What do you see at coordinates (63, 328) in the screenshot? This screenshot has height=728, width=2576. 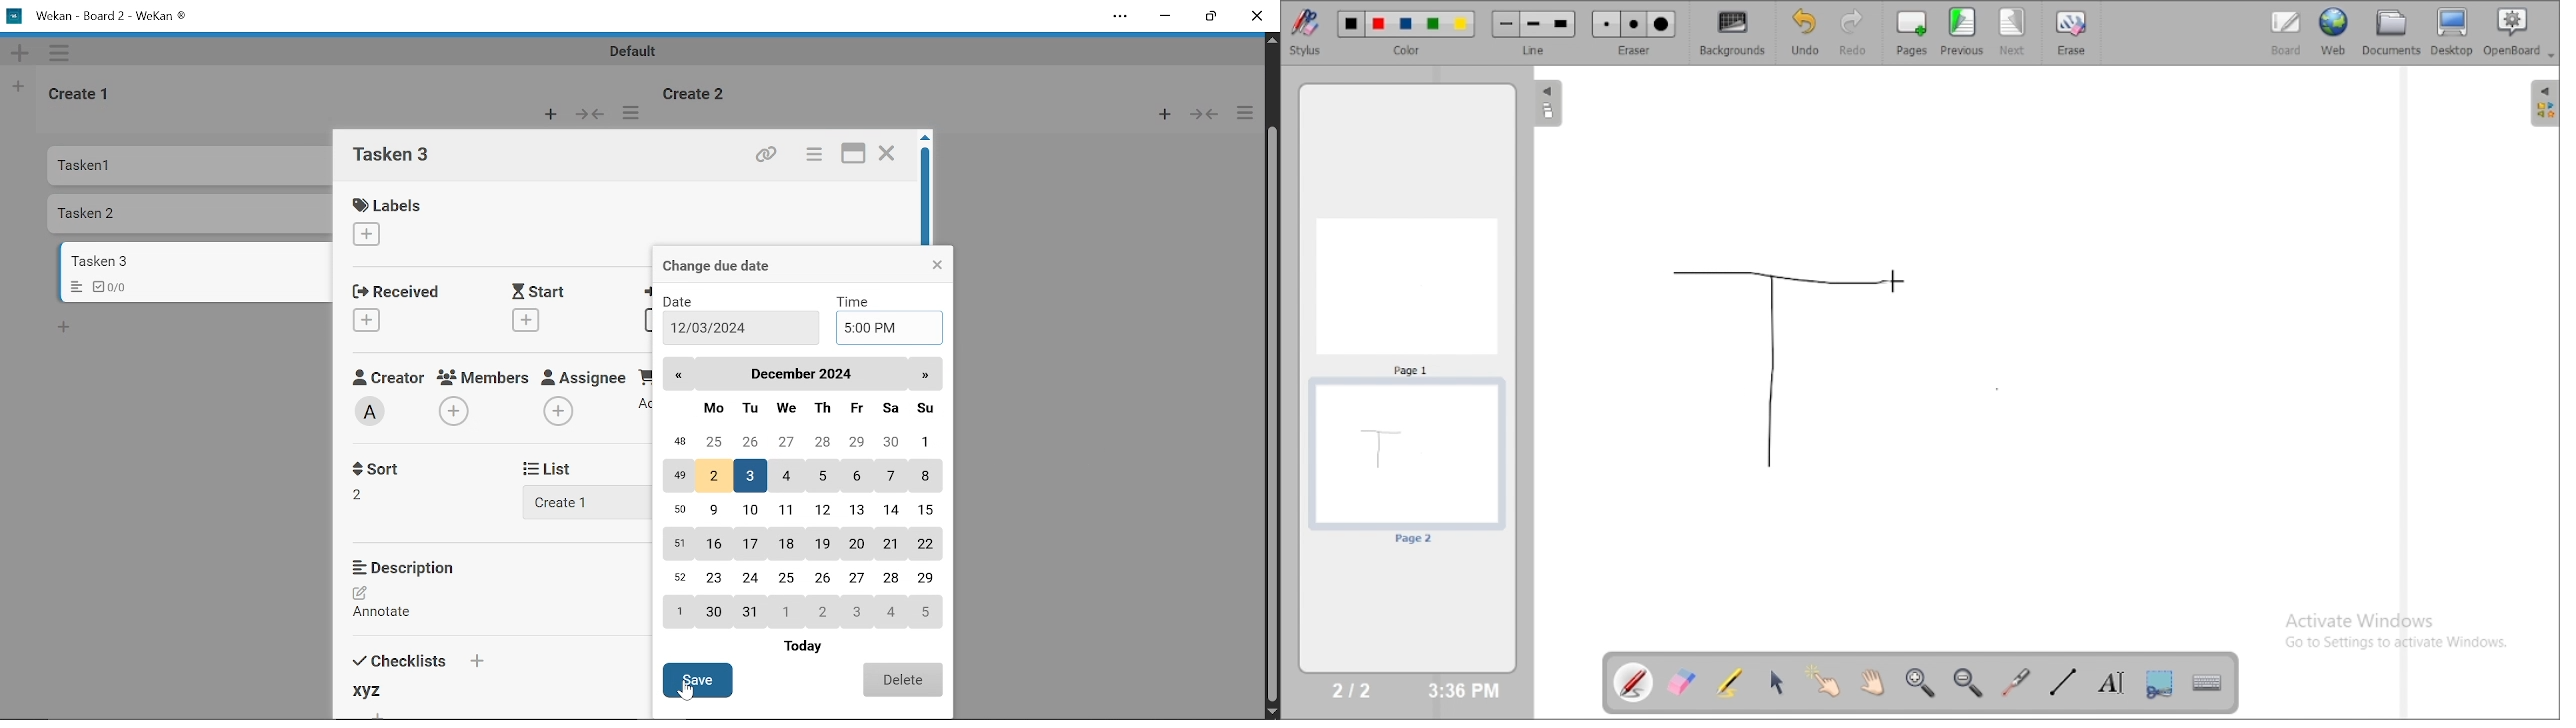 I see `Add card bottom to the list` at bounding box center [63, 328].